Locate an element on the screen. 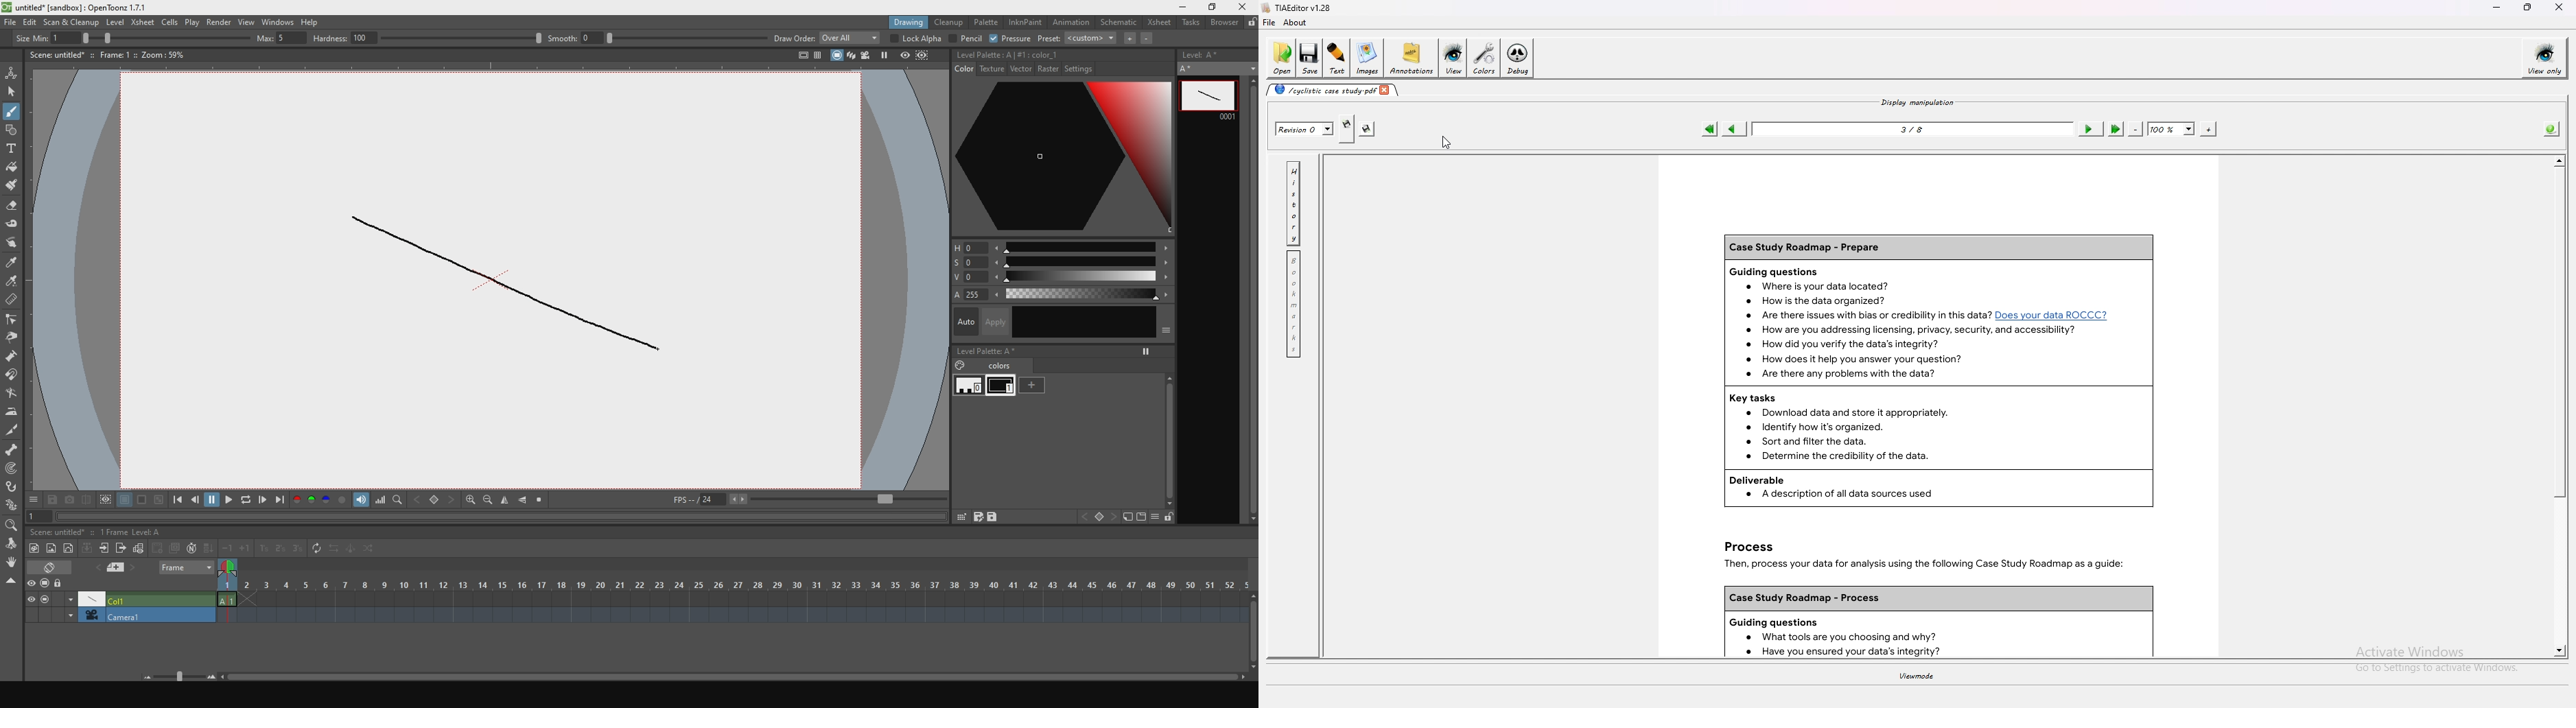 The width and height of the screenshot is (2576, 728). skip to the next point is located at coordinates (282, 501).